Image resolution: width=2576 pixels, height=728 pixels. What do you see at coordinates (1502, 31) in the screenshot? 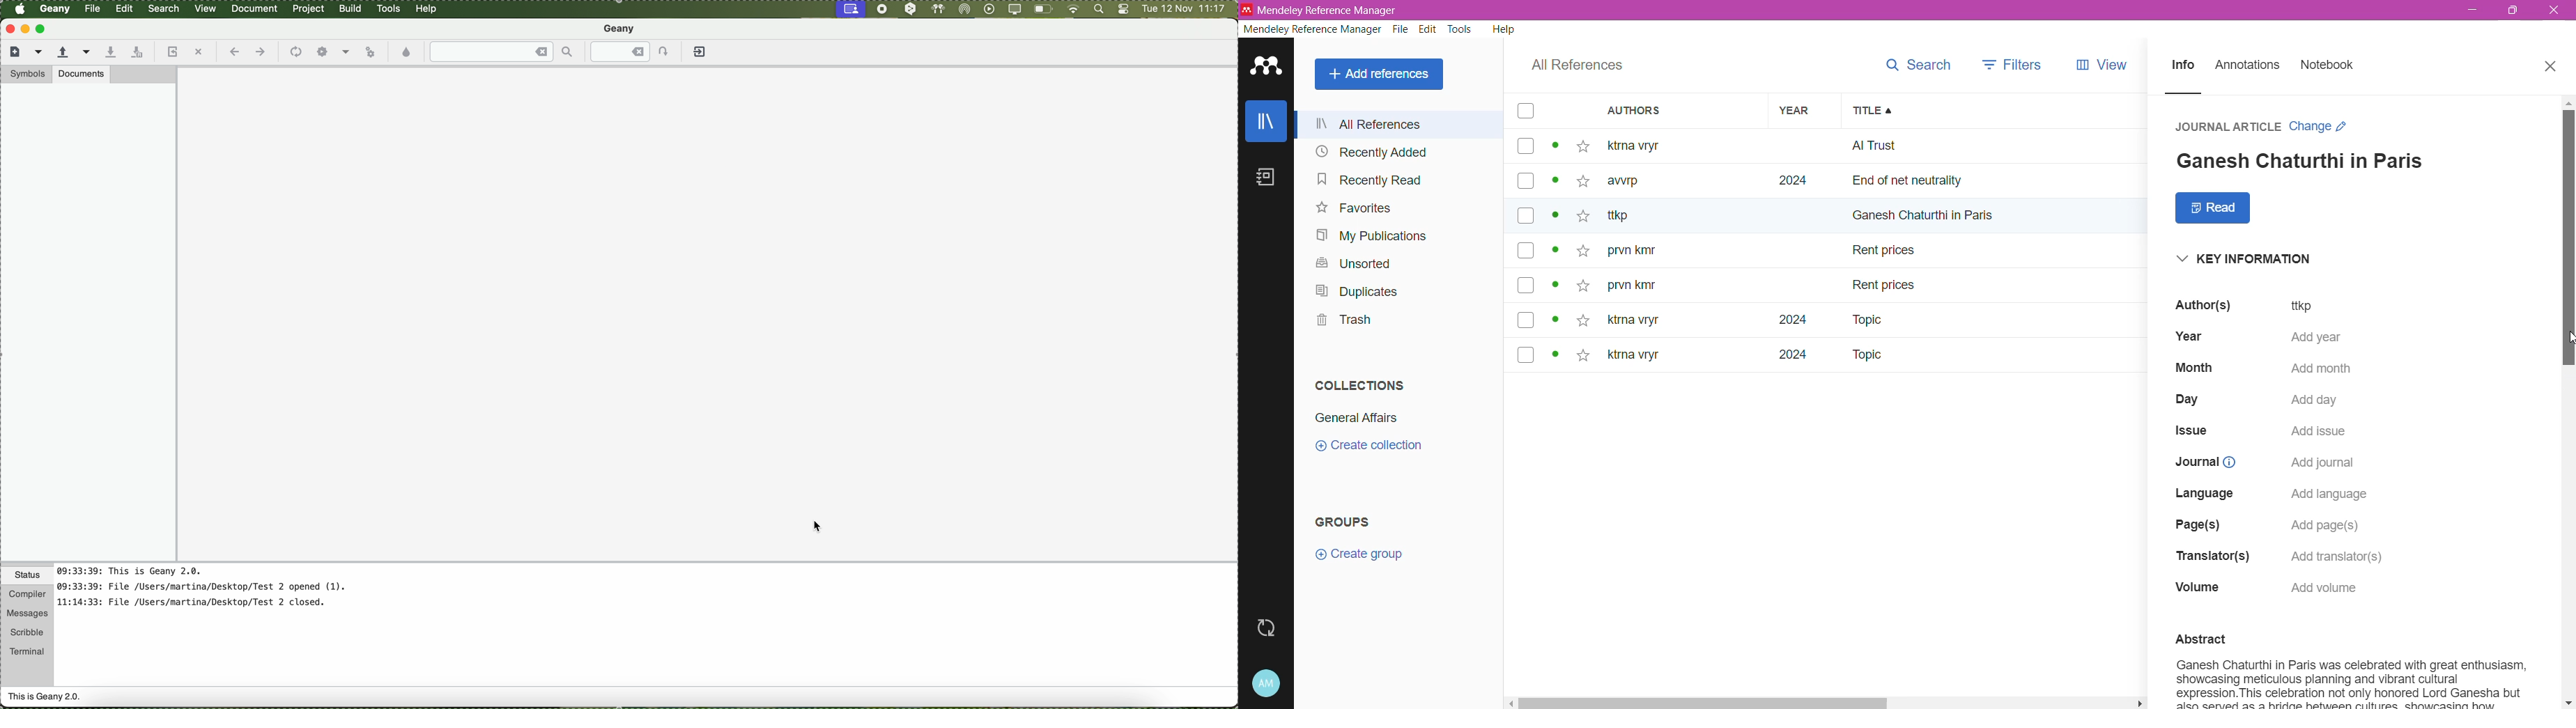
I see `Help` at bounding box center [1502, 31].